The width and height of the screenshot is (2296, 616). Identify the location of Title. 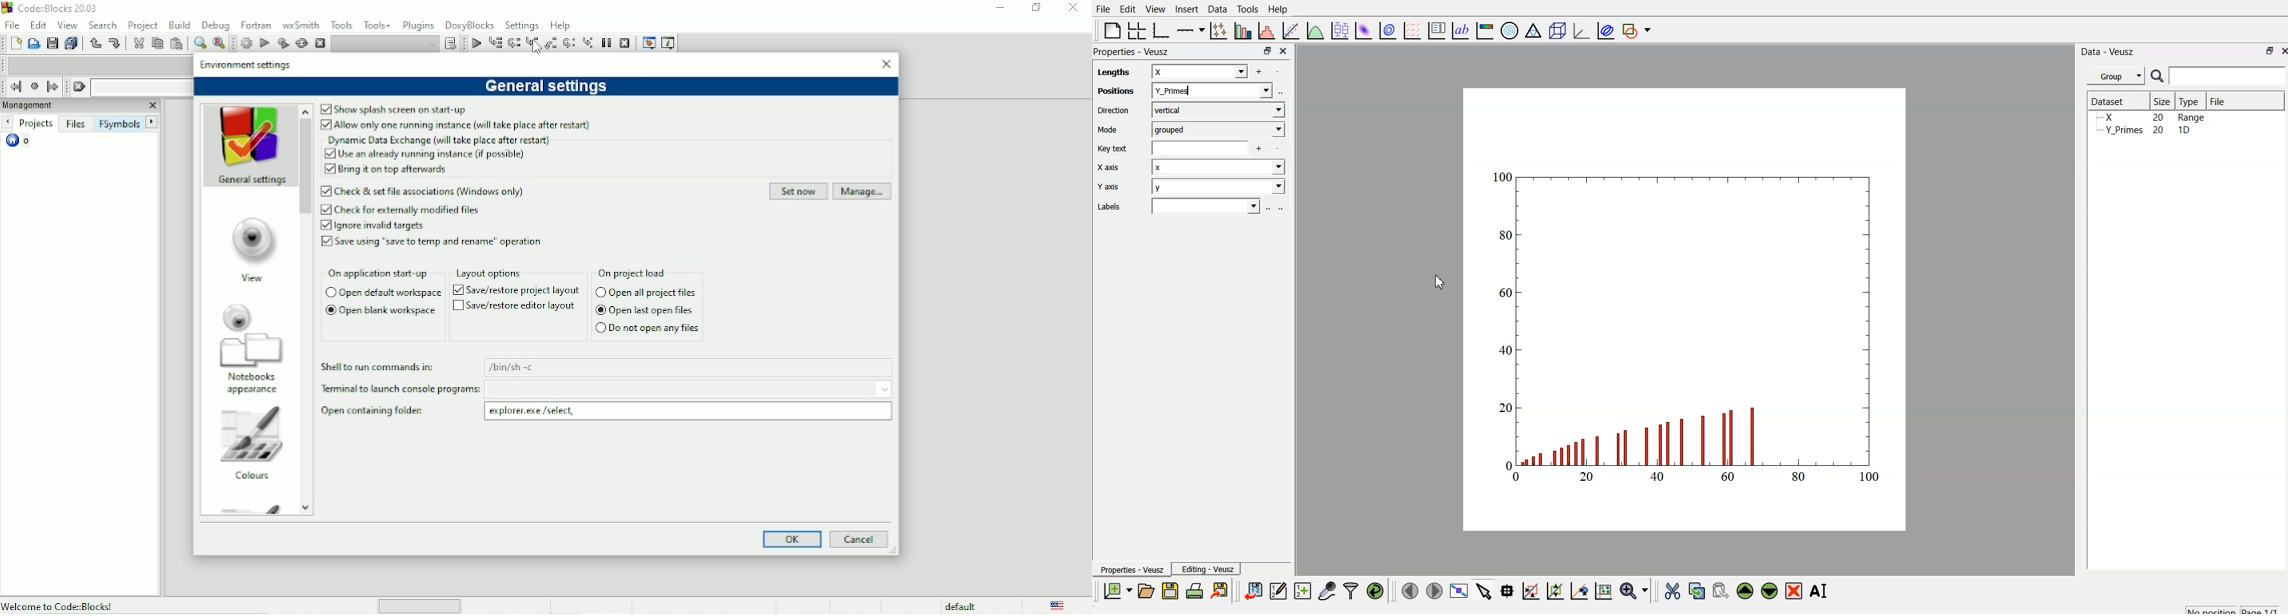
(63, 8).